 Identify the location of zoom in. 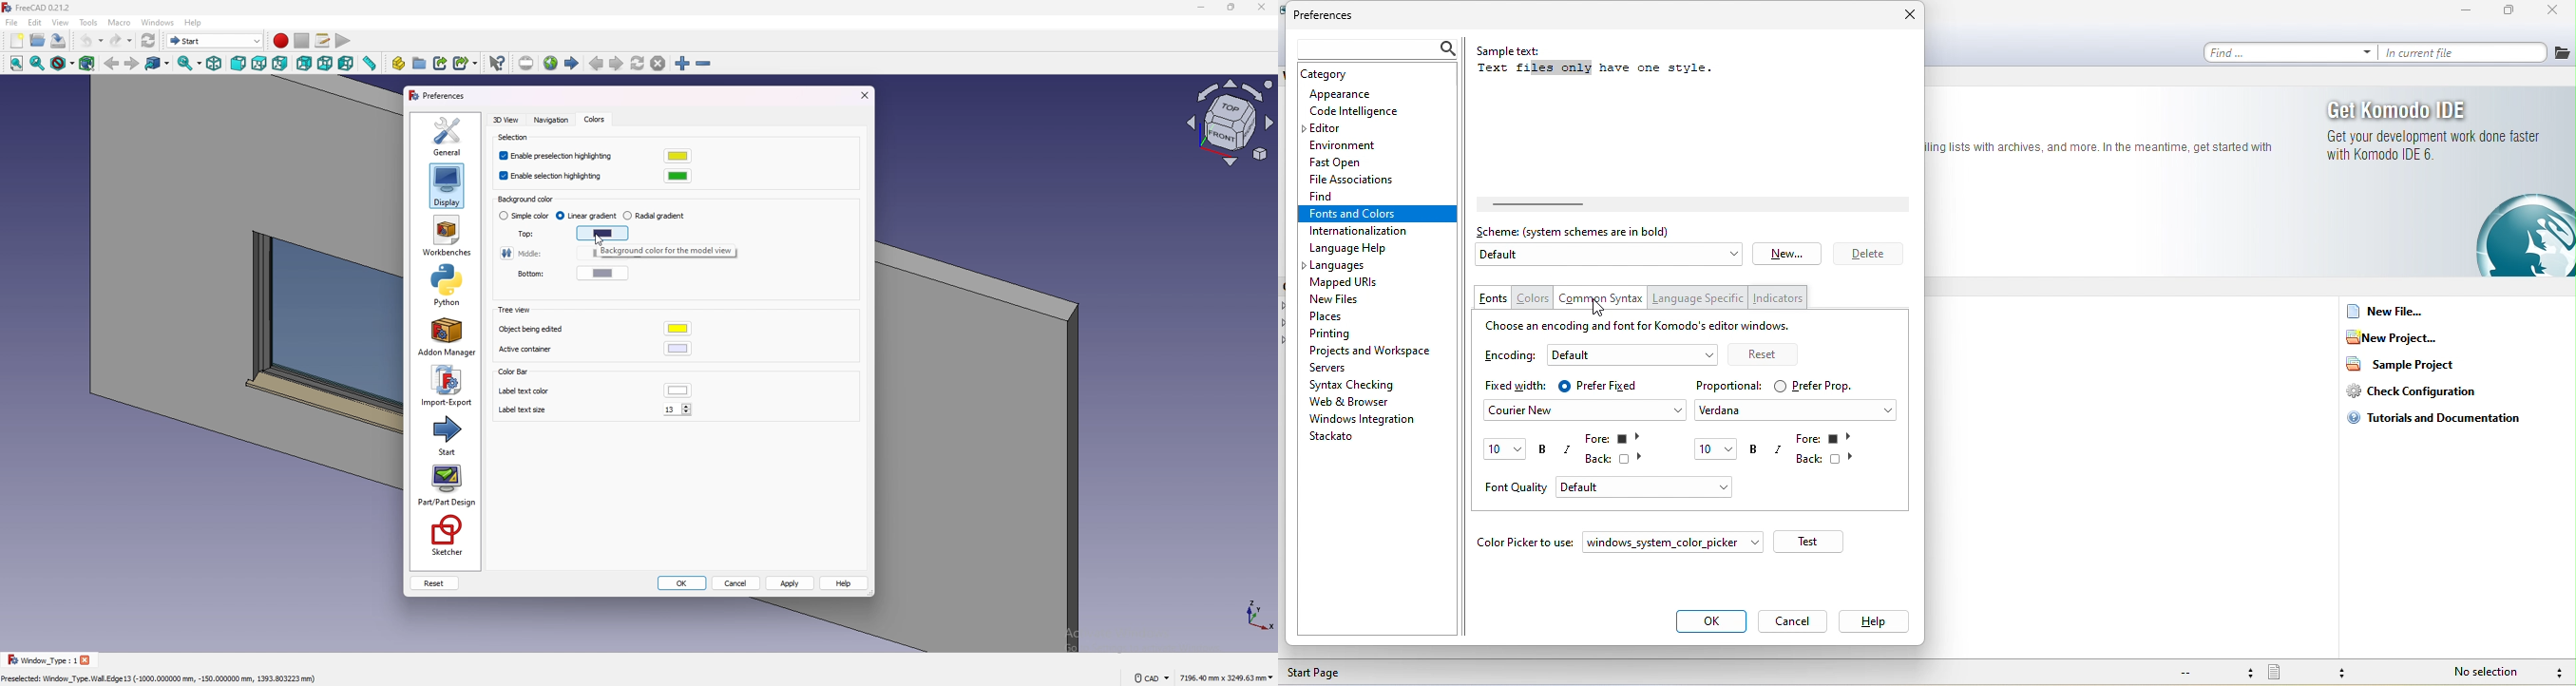
(683, 64).